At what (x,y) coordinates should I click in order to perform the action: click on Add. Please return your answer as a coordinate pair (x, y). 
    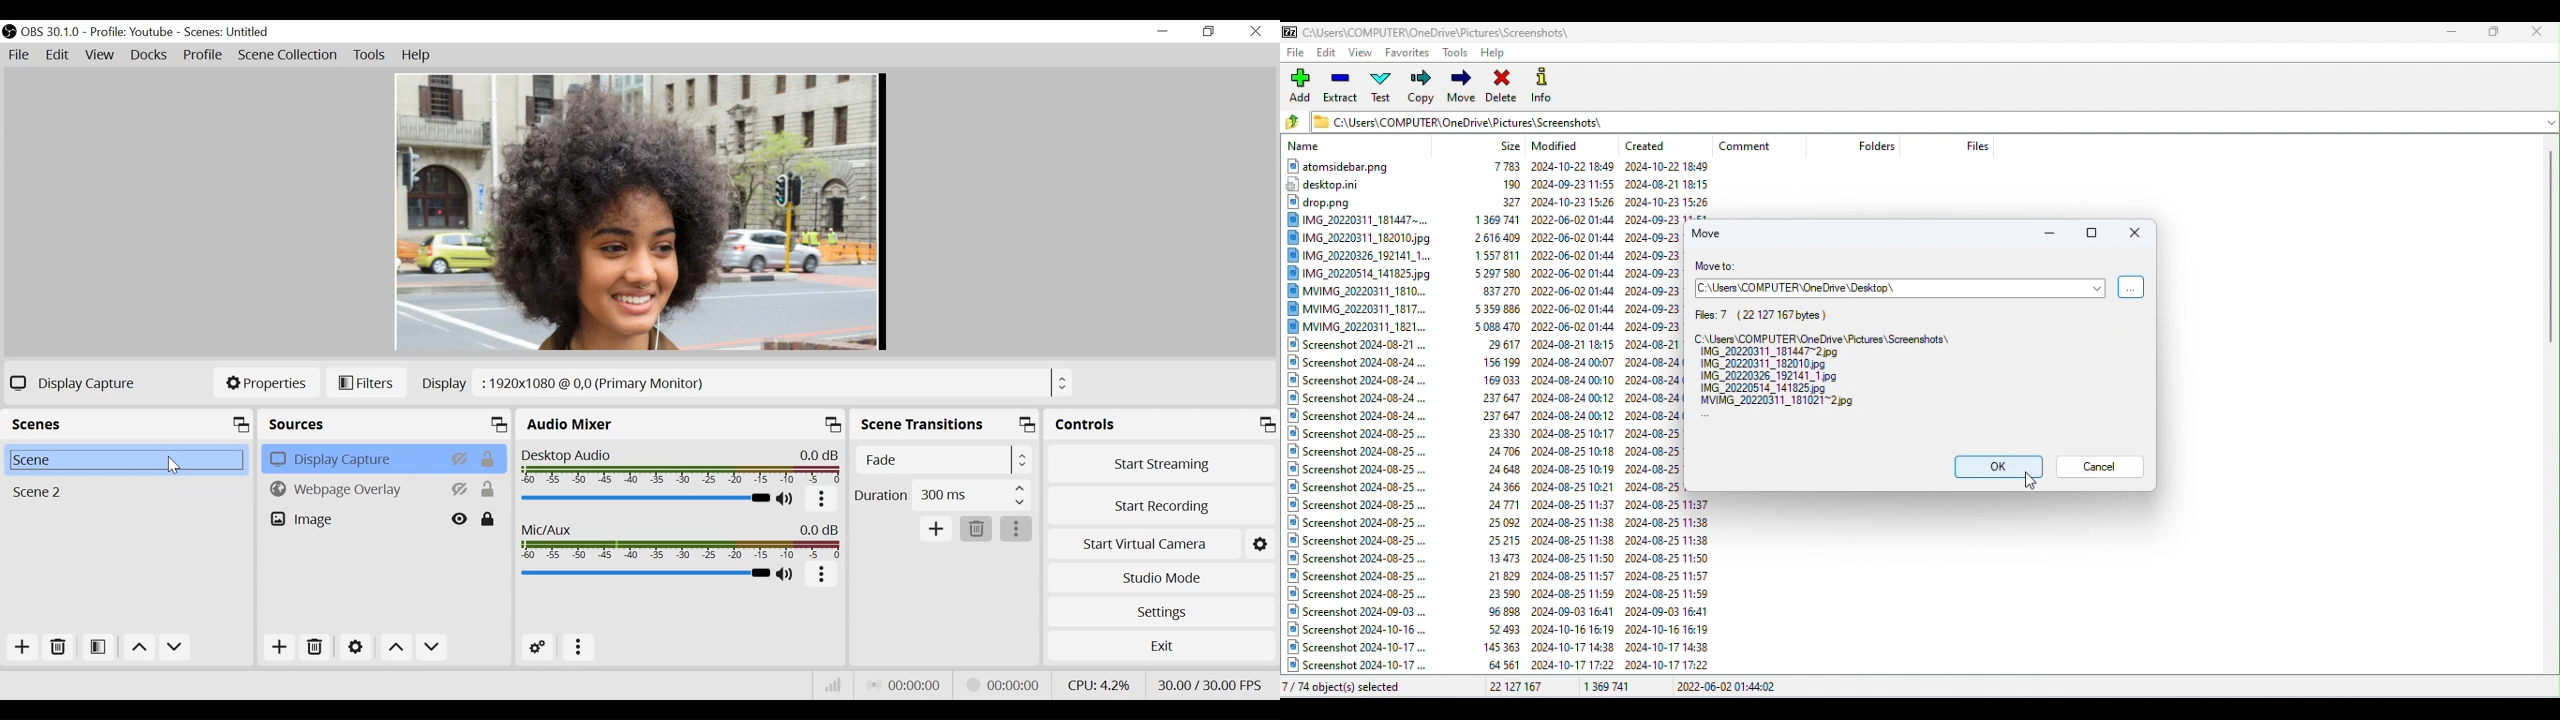
    Looking at the image, I should click on (281, 646).